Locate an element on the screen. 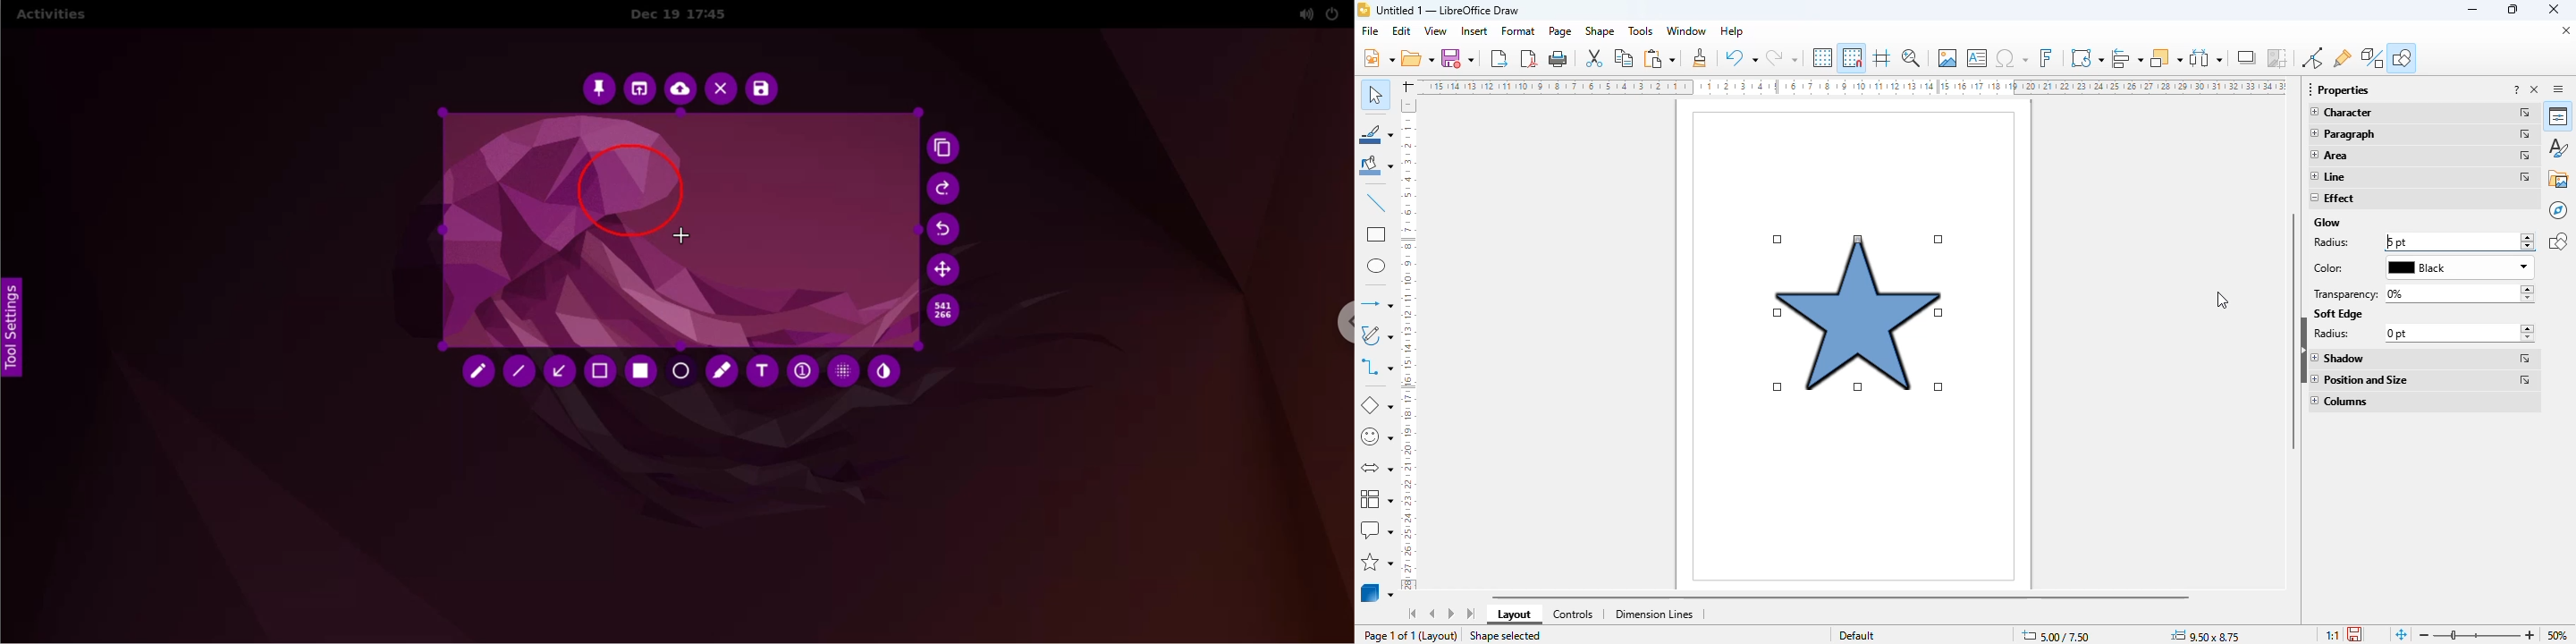 The height and width of the screenshot is (644, 2576). minimize is located at coordinates (2474, 10).